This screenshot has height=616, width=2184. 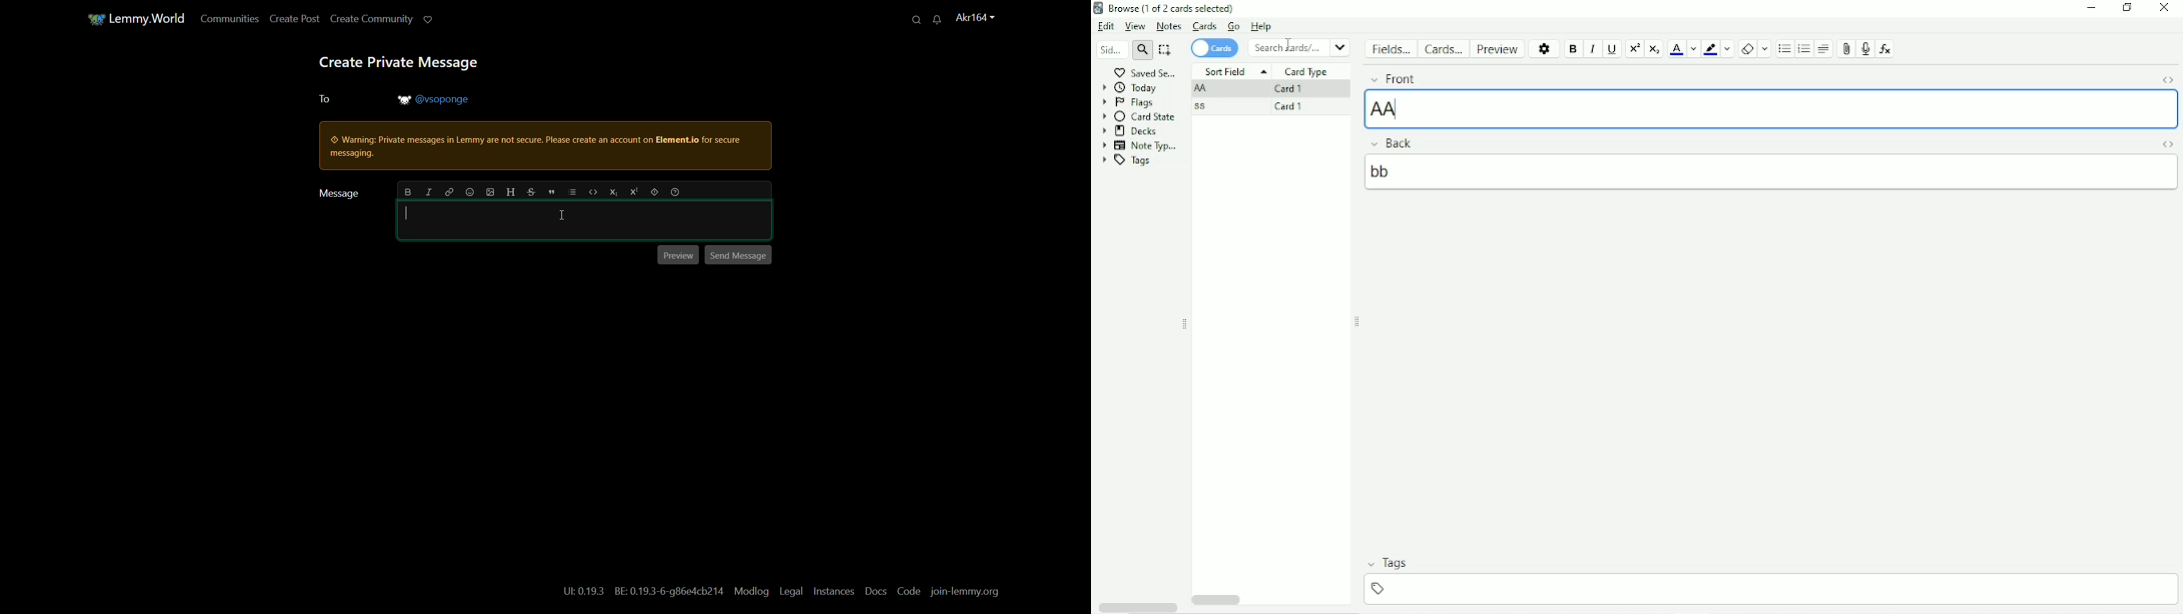 What do you see at coordinates (1204, 107) in the screenshot?
I see `SS` at bounding box center [1204, 107].